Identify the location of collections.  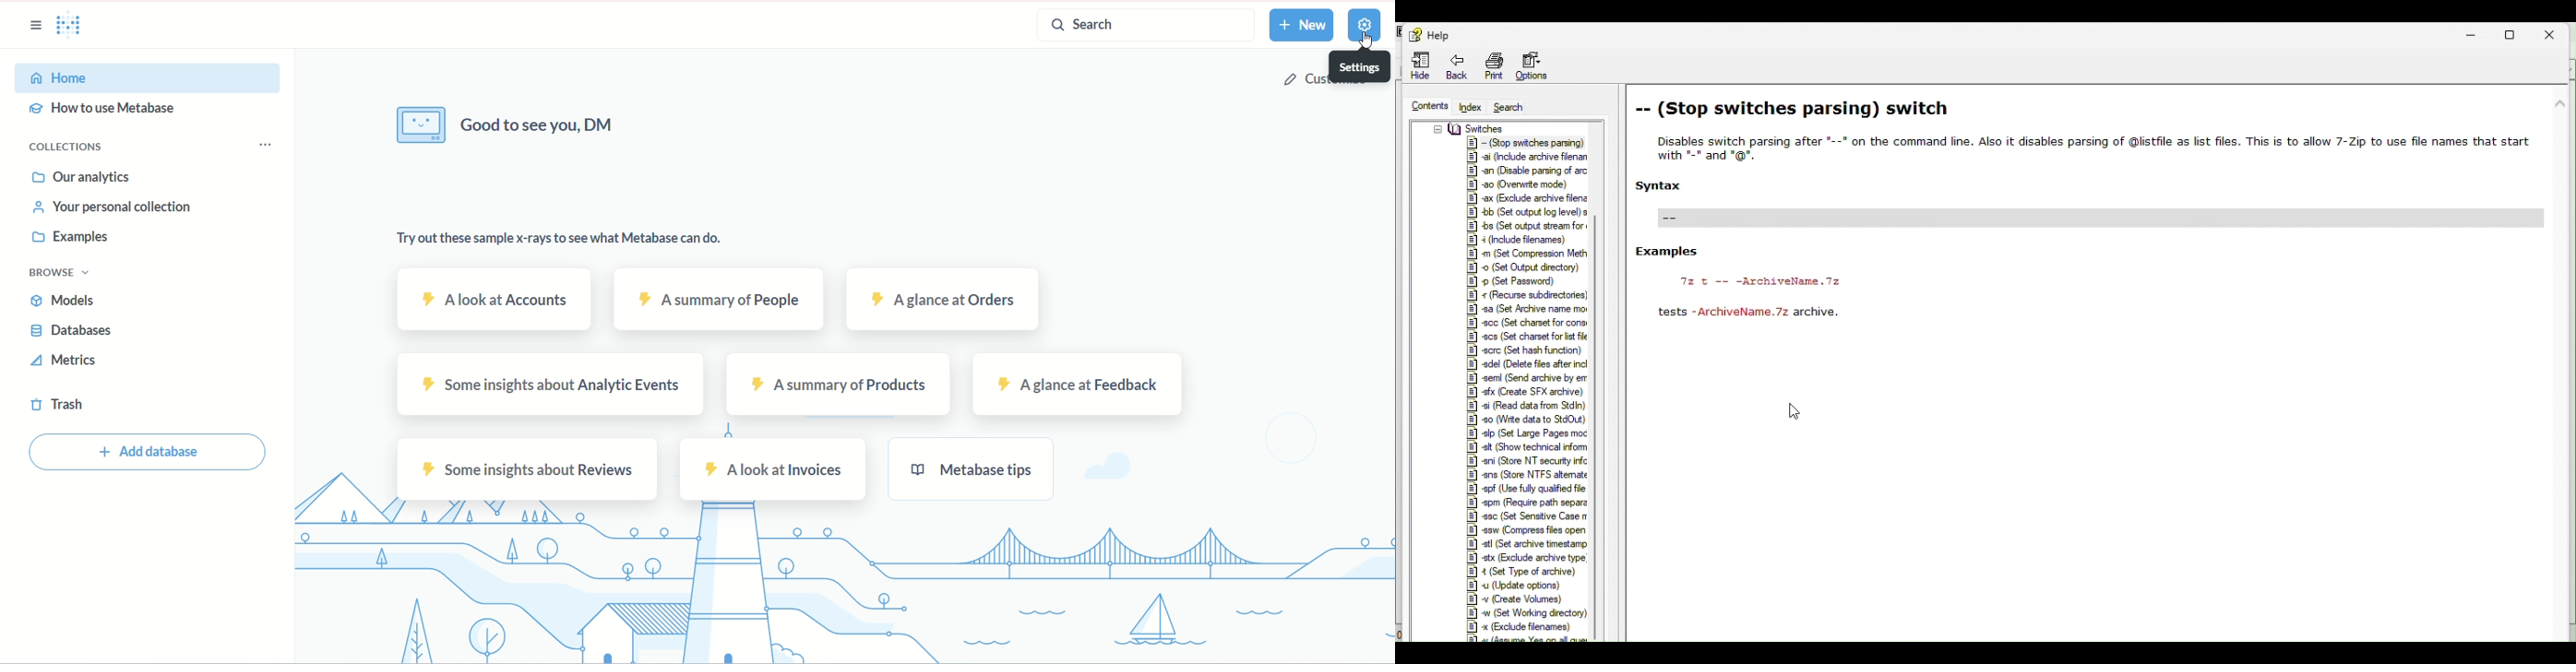
(72, 148).